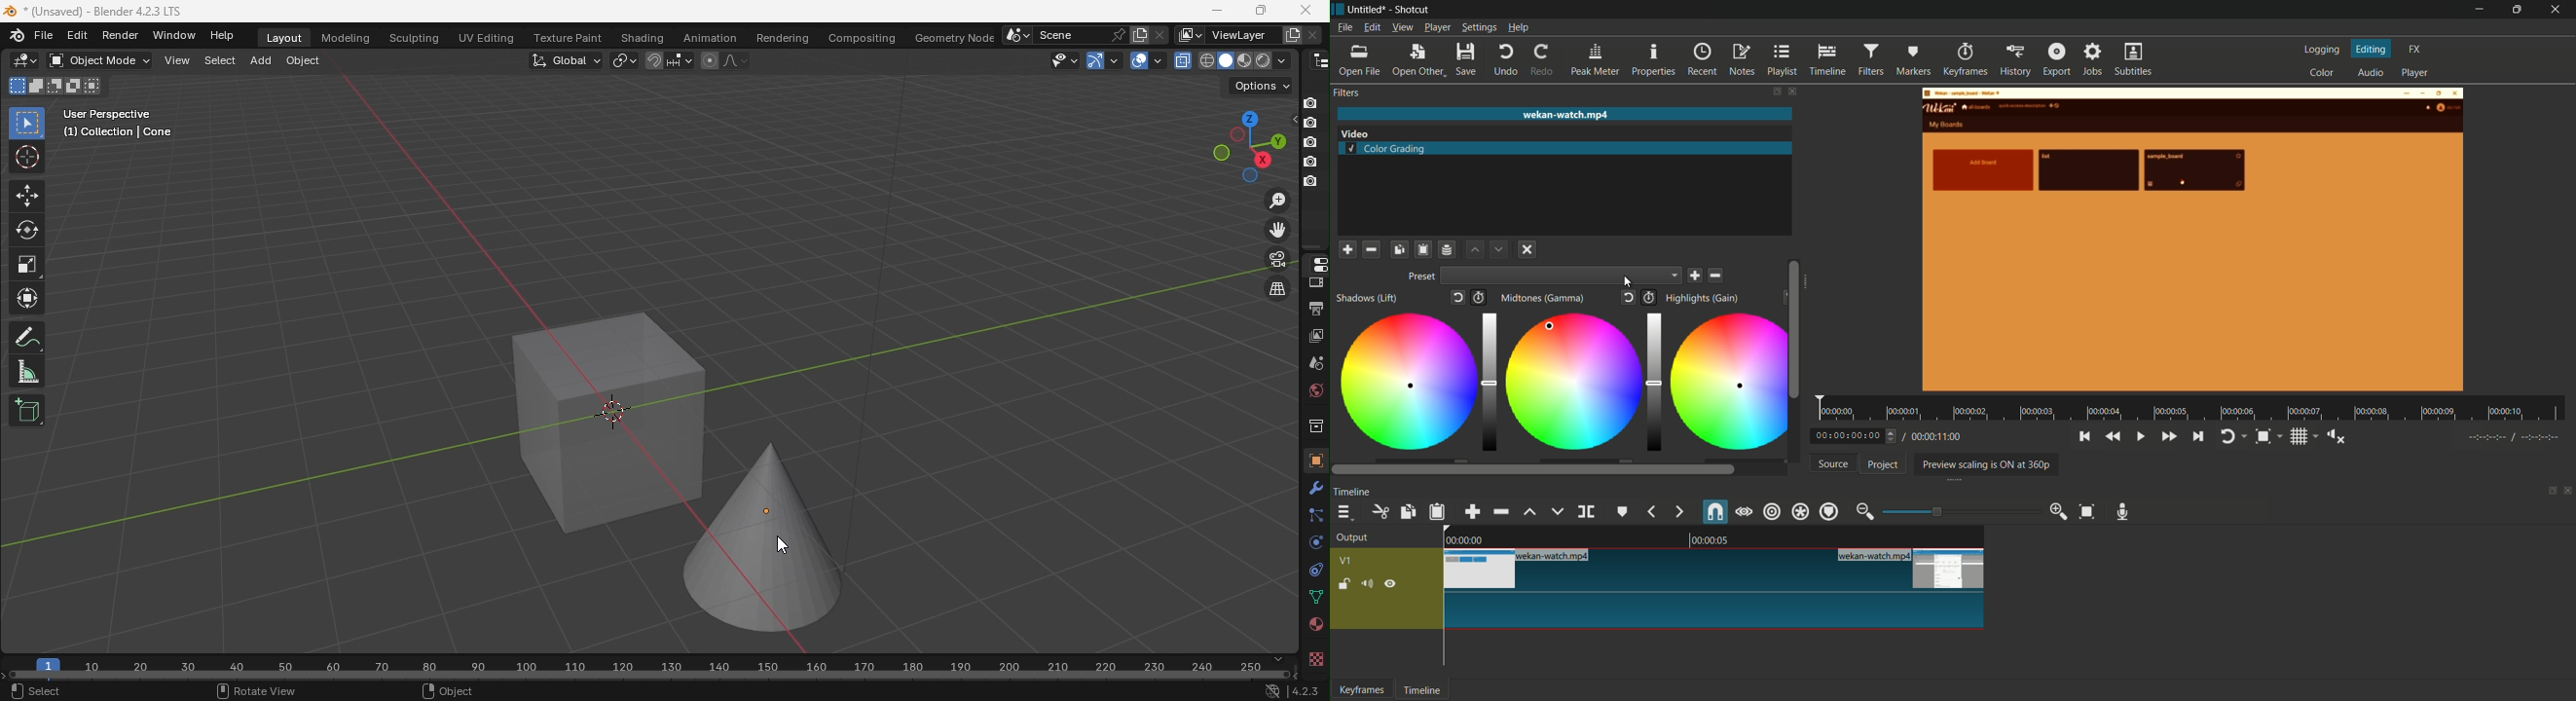  Describe the element at coordinates (1519, 28) in the screenshot. I see `help menu` at that location.